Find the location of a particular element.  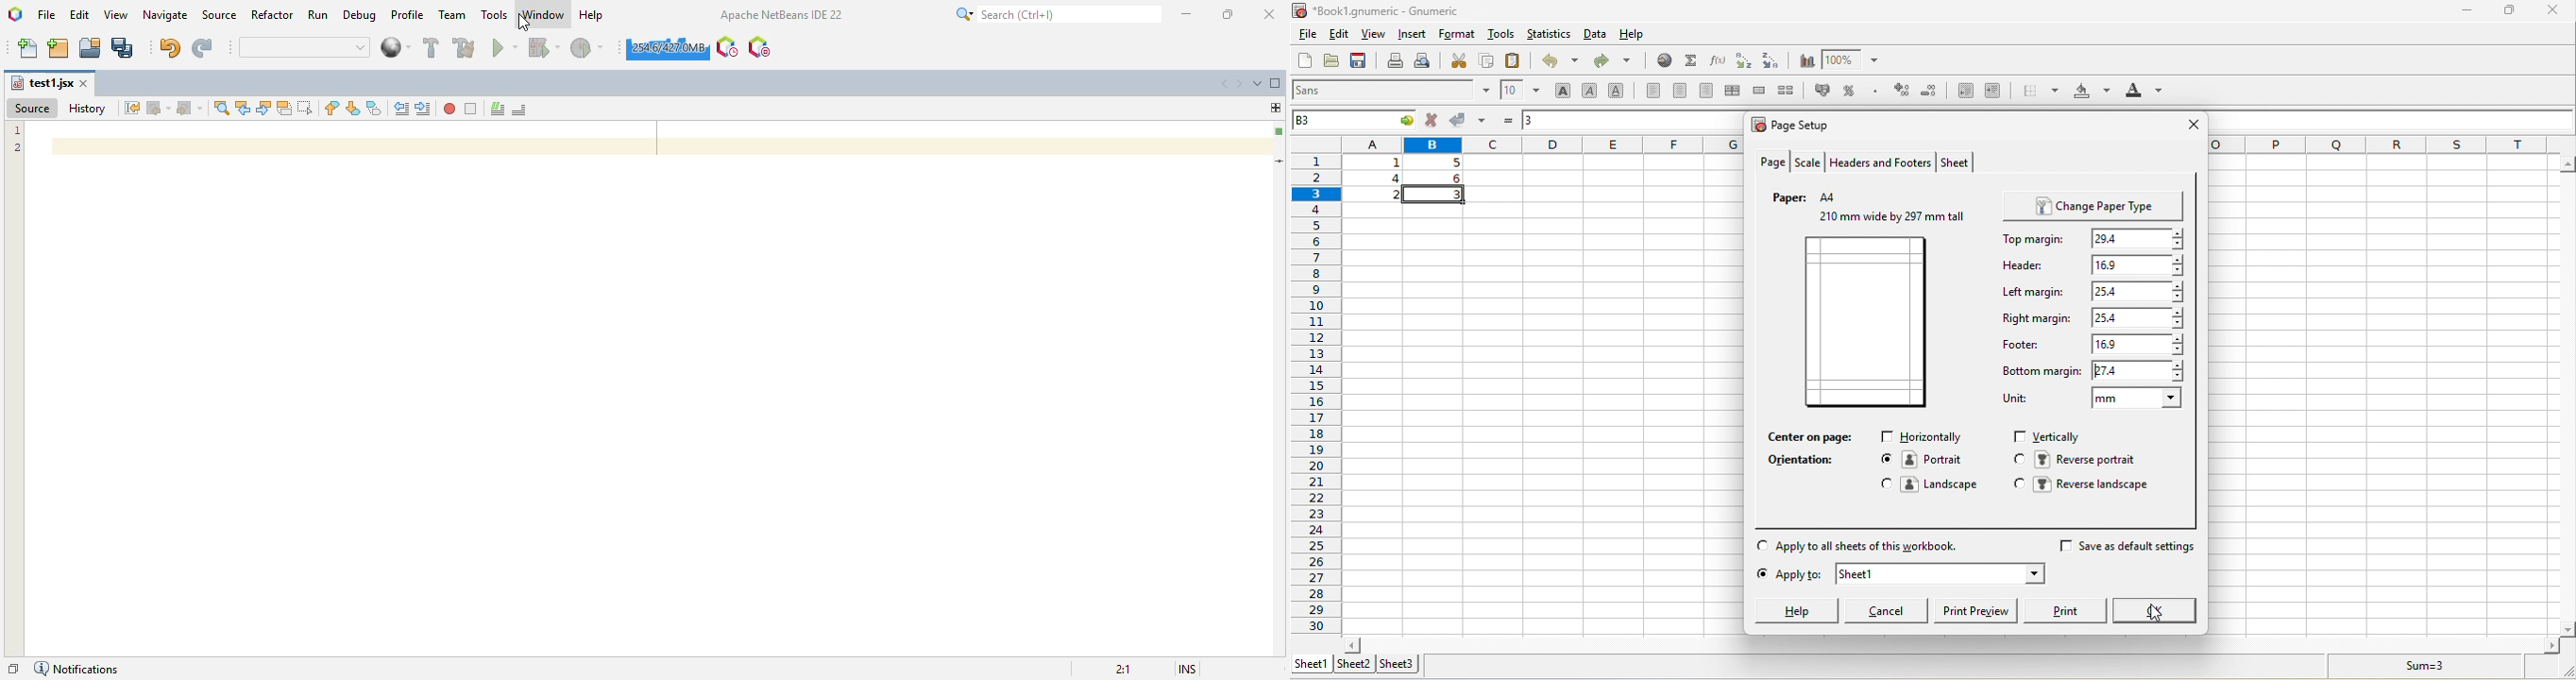

vertical scroll bar is located at coordinates (2568, 397).